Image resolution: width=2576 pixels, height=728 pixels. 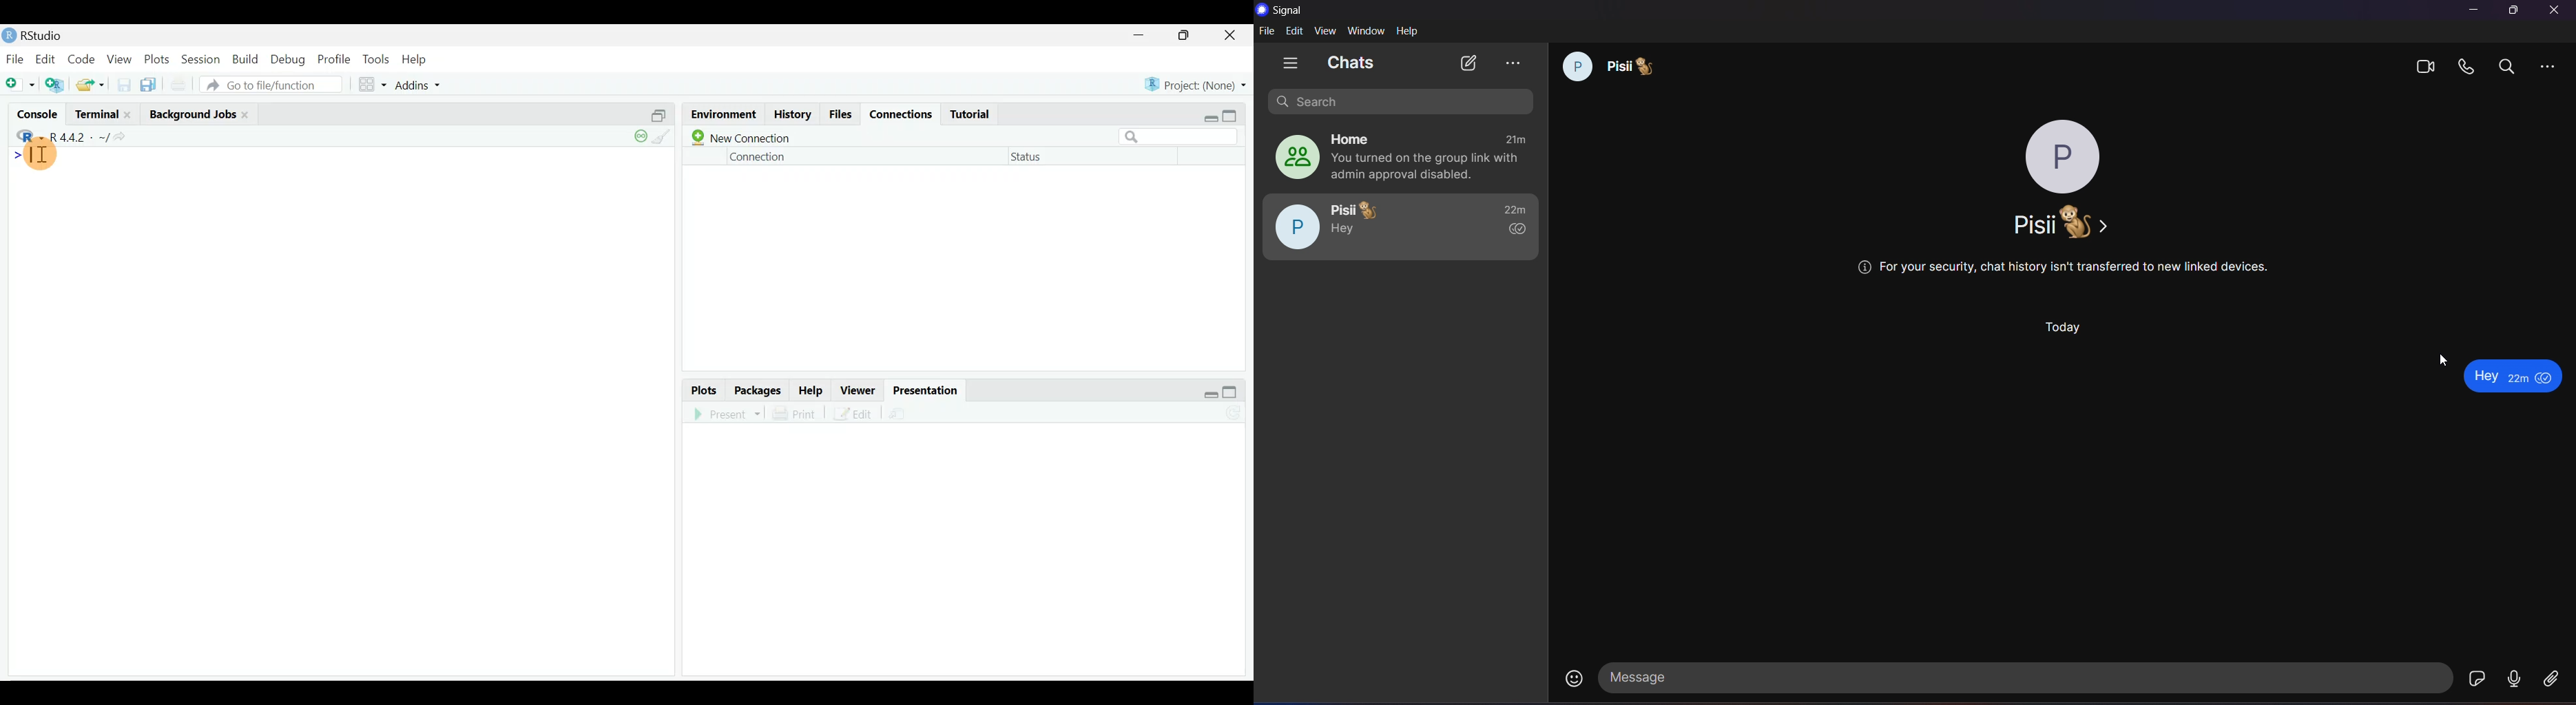 I want to click on Close, so click(x=2555, y=13).